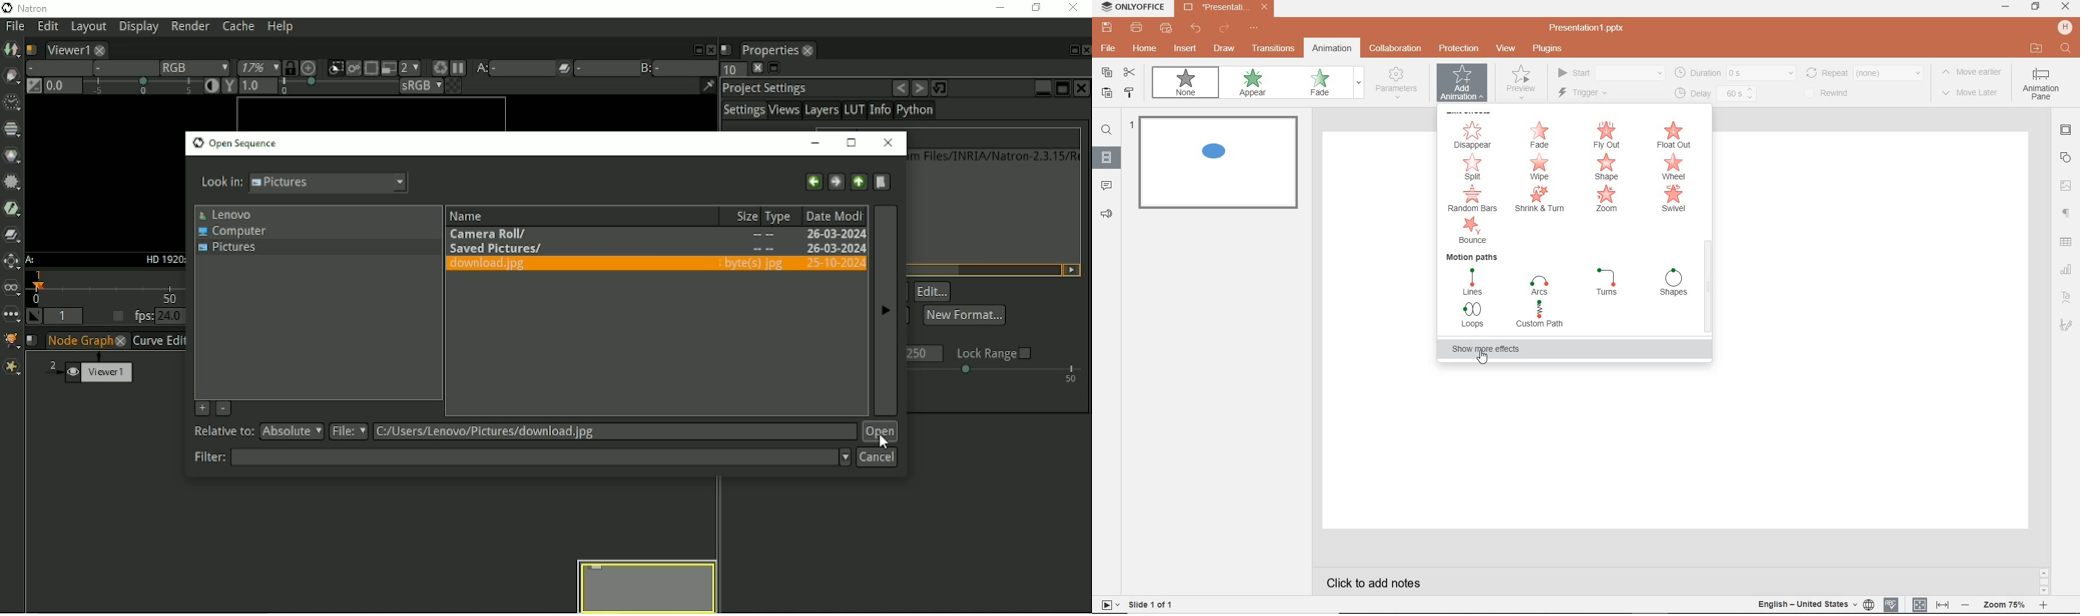  Describe the element at coordinates (2066, 270) in the screenshot. I see `chart settings` at that location.